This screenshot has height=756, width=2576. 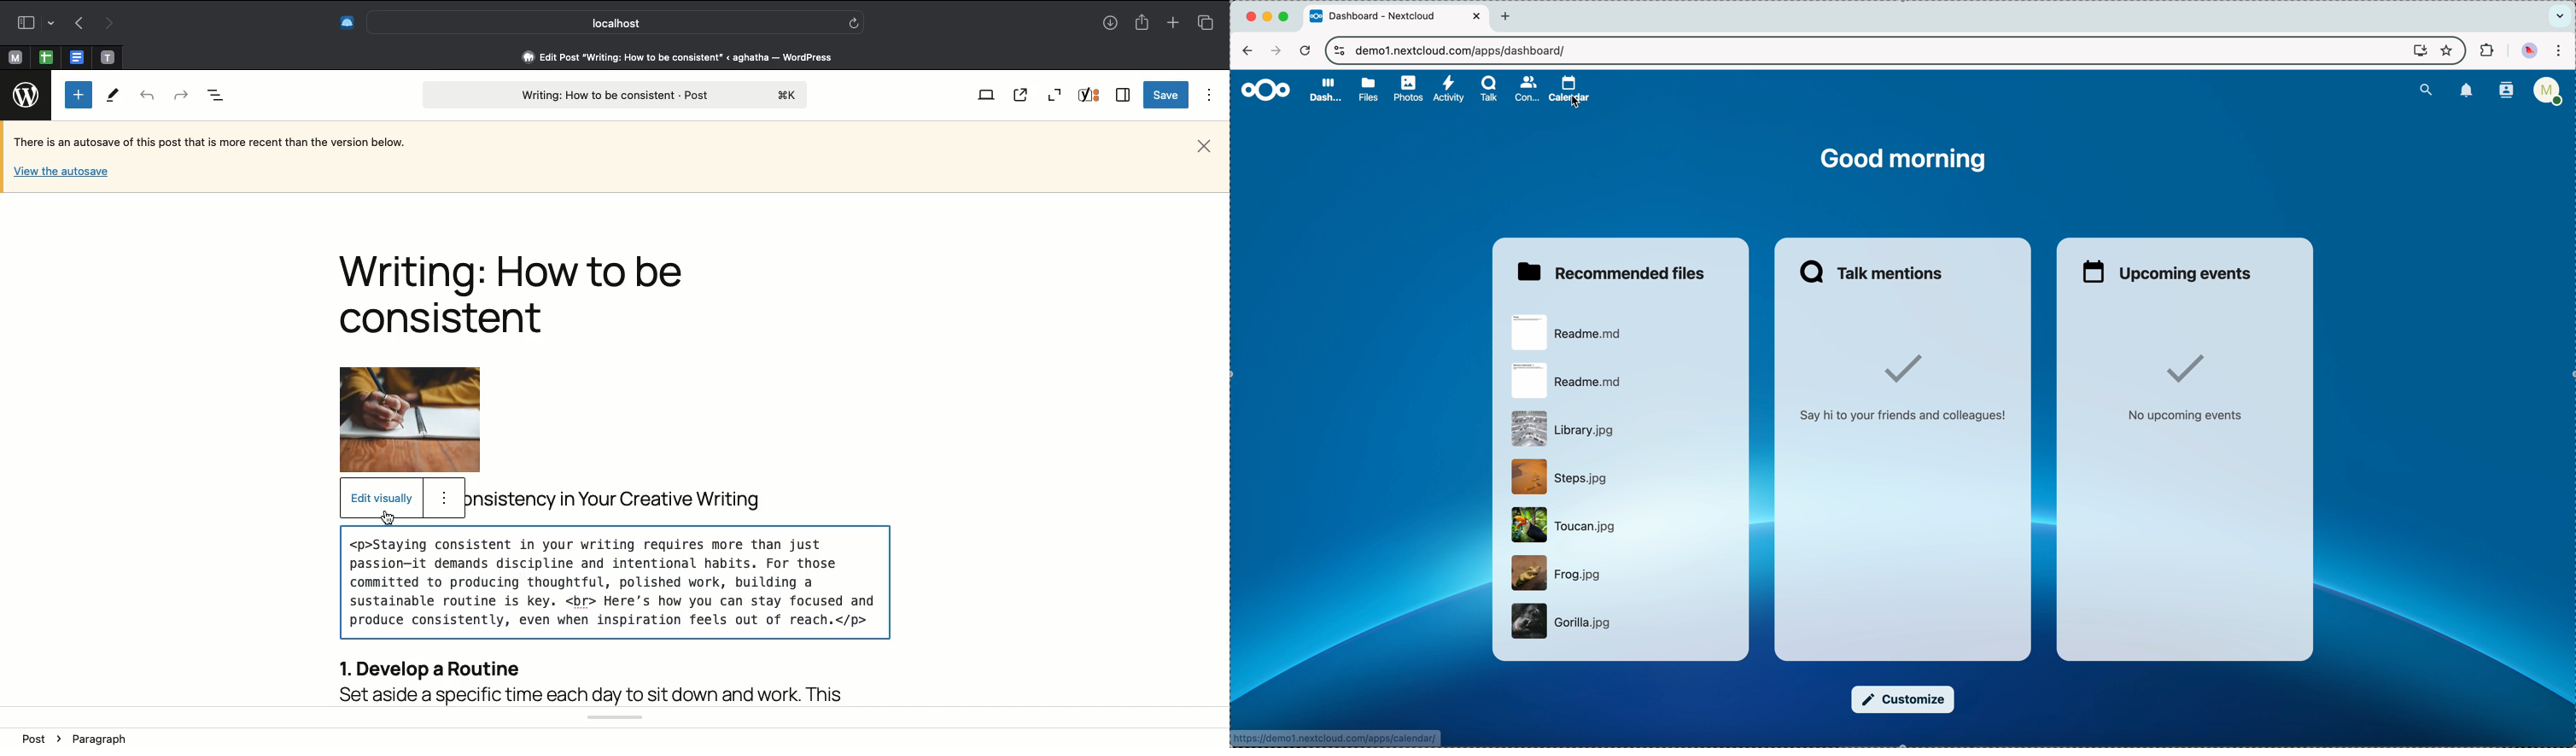 What do you see at coordinates (216, 96) in the screenshot?
I see `Document overview` at bounding box center [216, 96].